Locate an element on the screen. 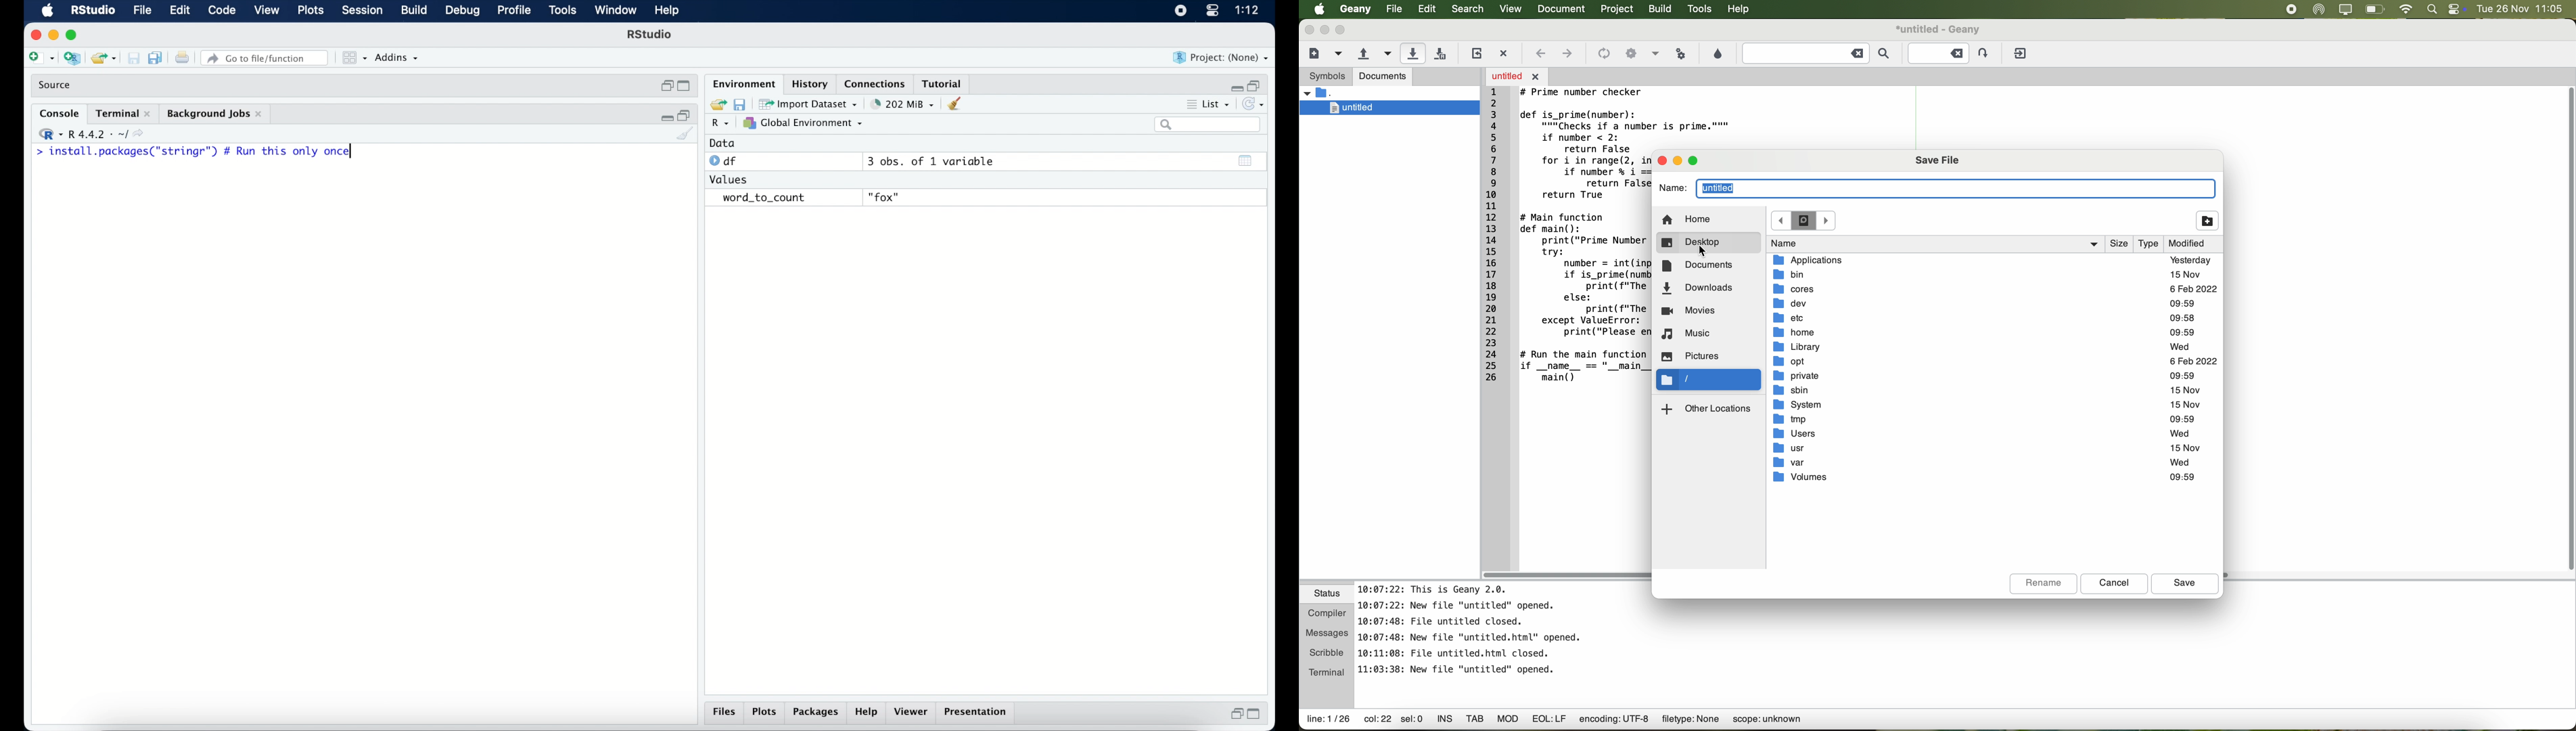  scroll bar is located at coordinates (2568, 331).